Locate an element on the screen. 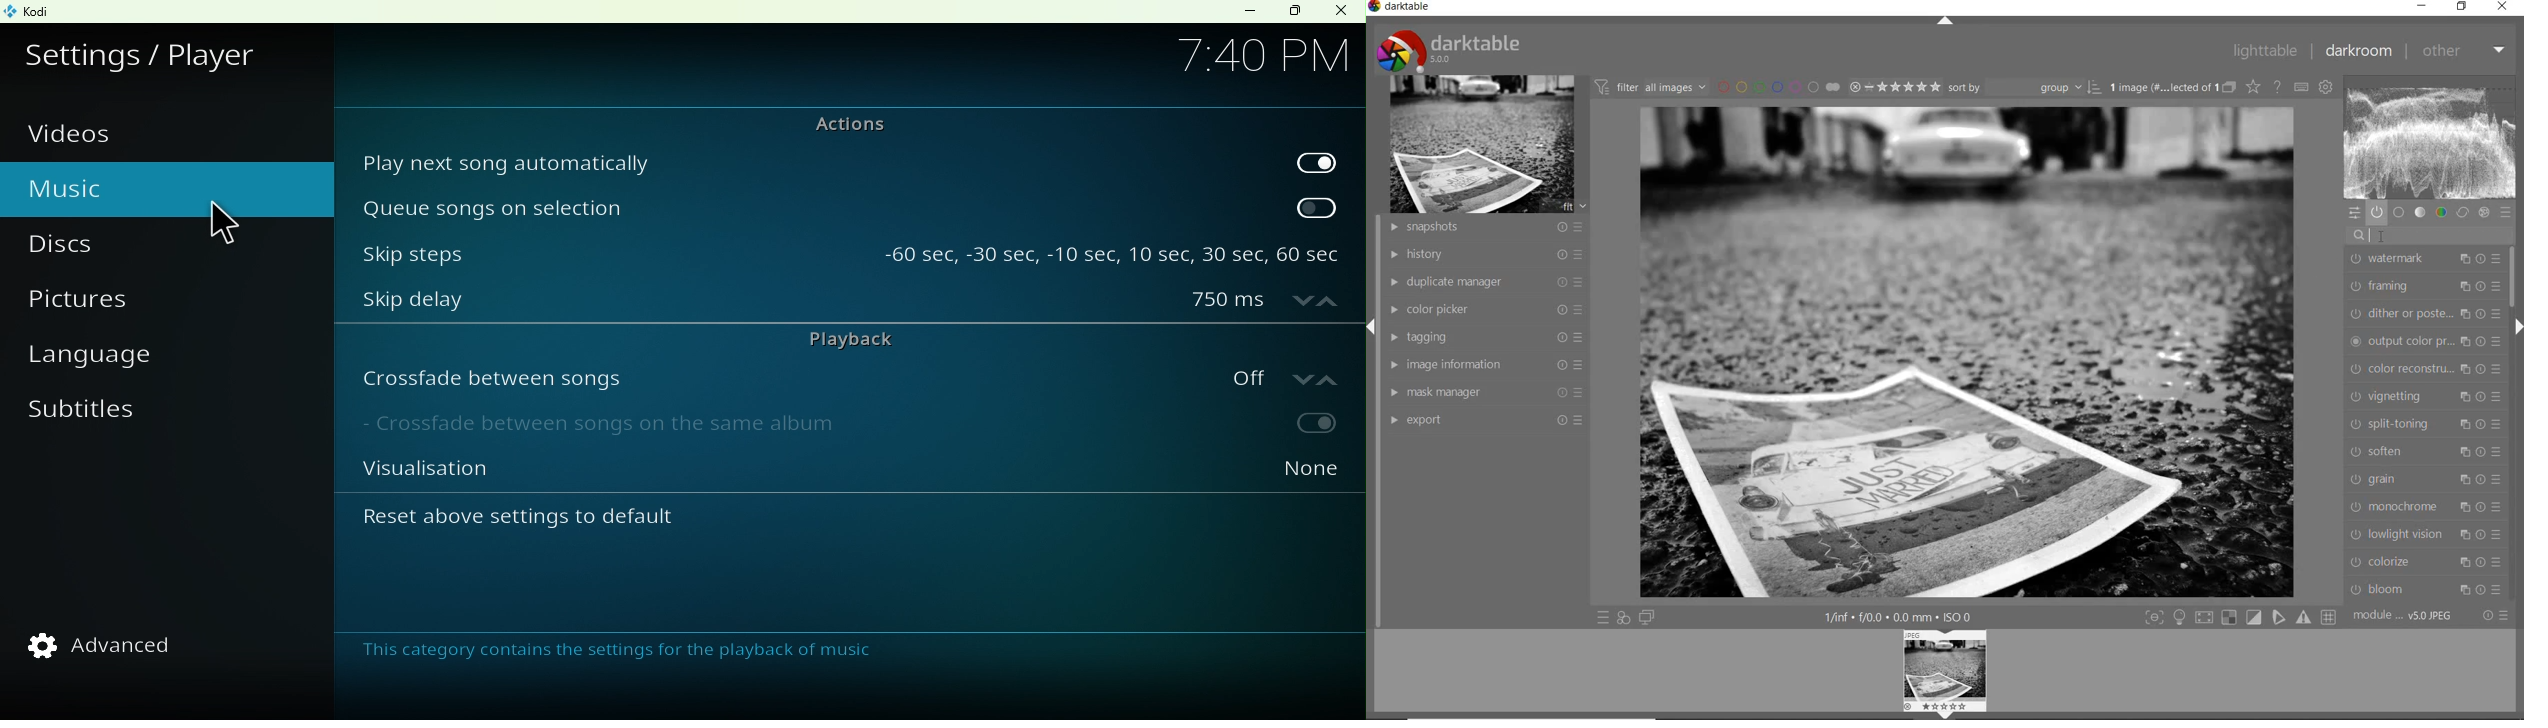 The image size is (2548, 728). sort is located at coordinates (2025, 87).